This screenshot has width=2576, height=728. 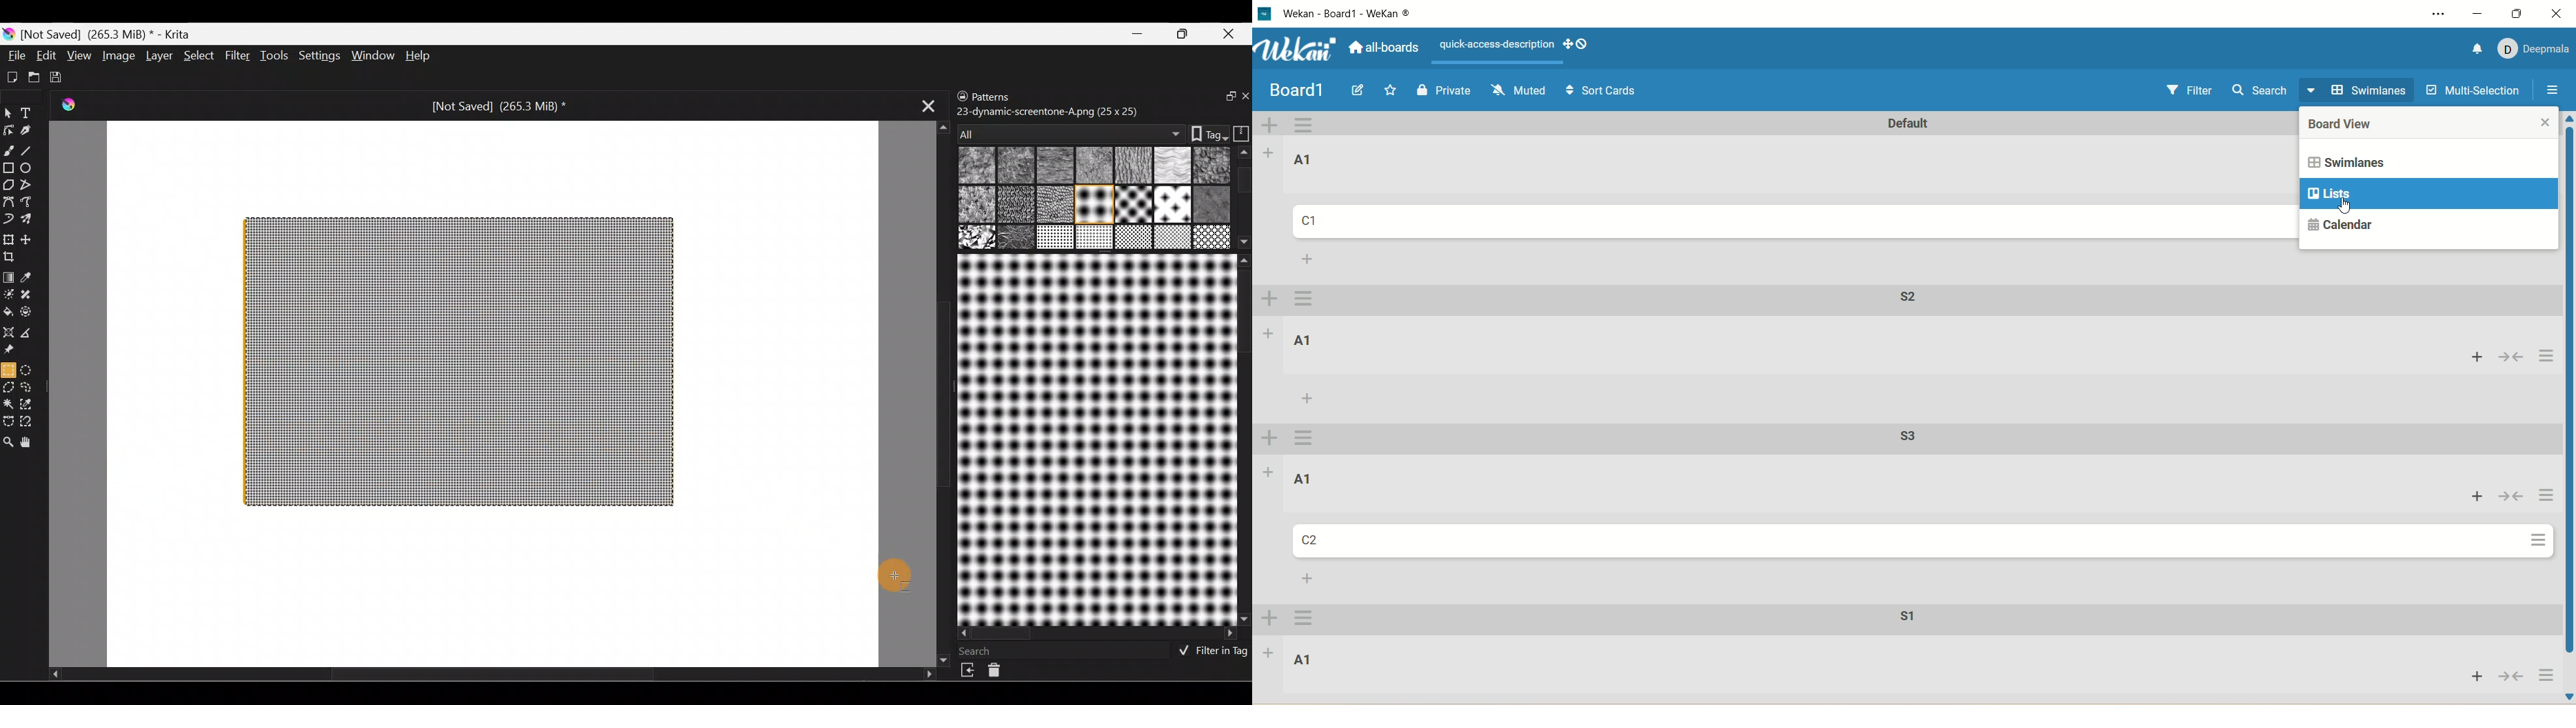 I want to click on Maximize, so click(x=1186, y=34).